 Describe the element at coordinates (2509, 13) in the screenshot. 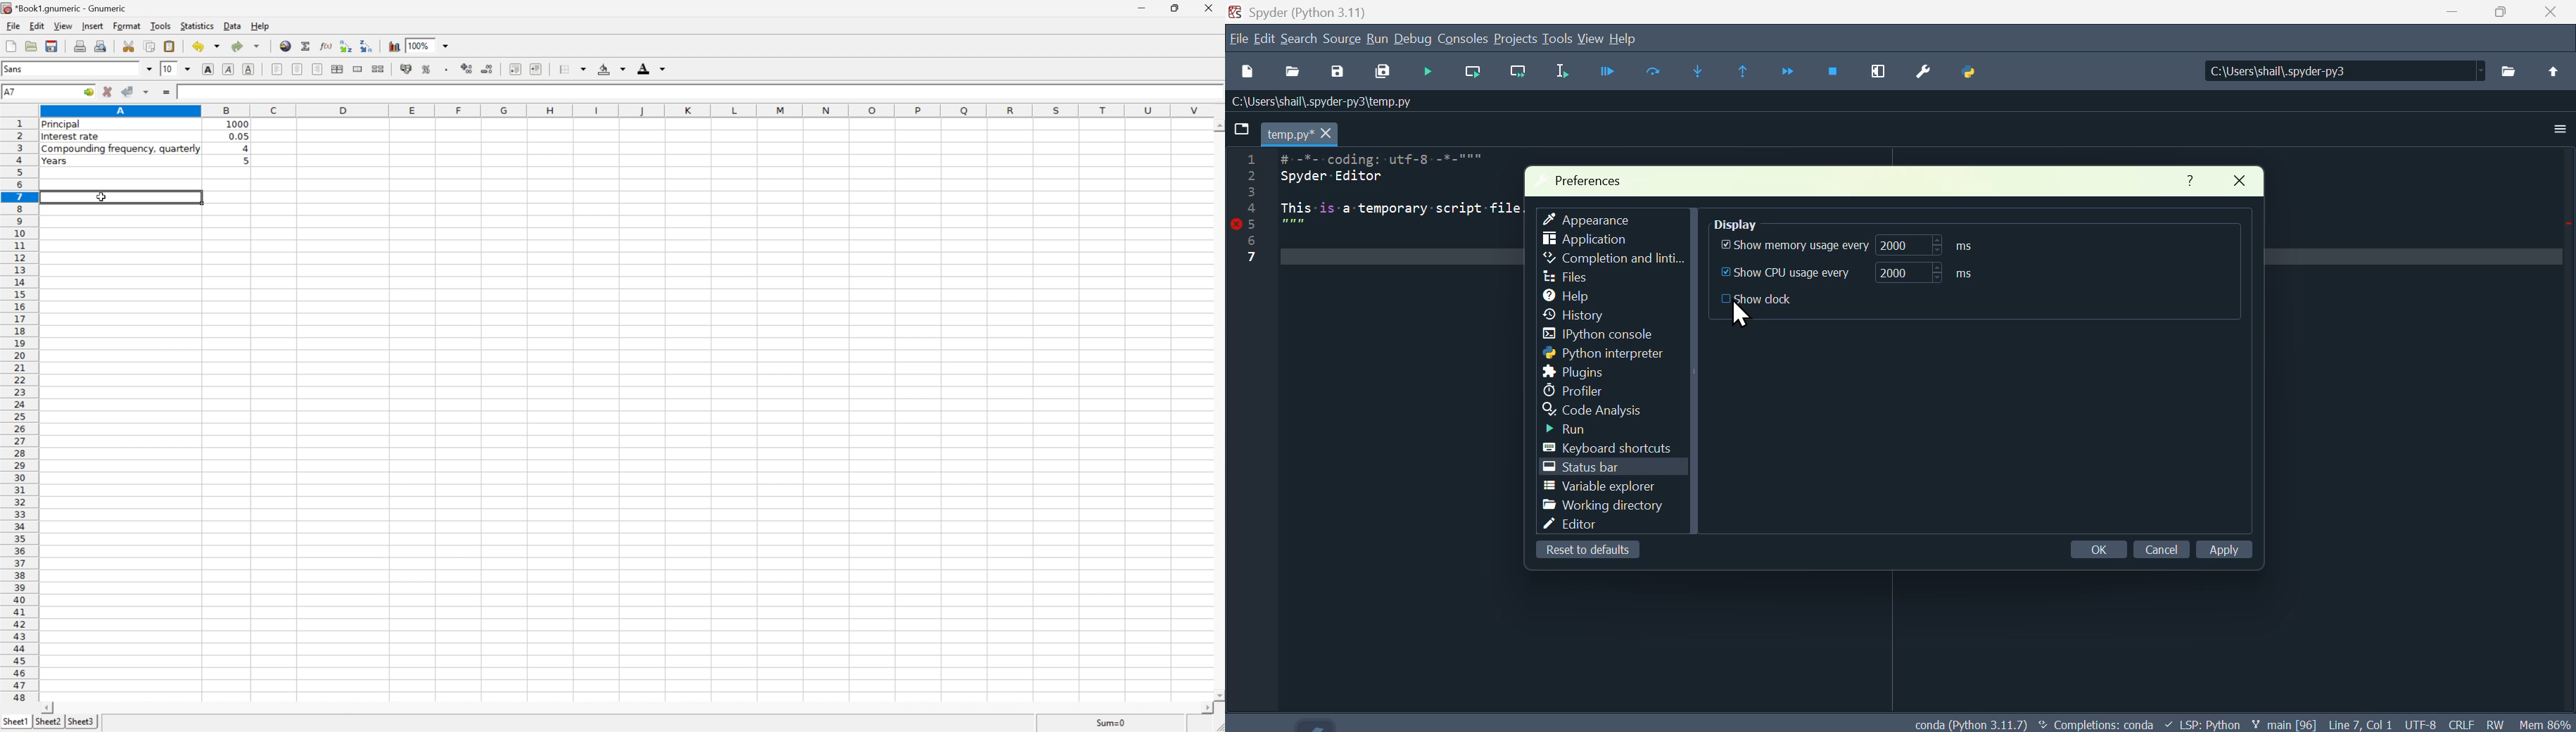

I see `Maximise` at that location.